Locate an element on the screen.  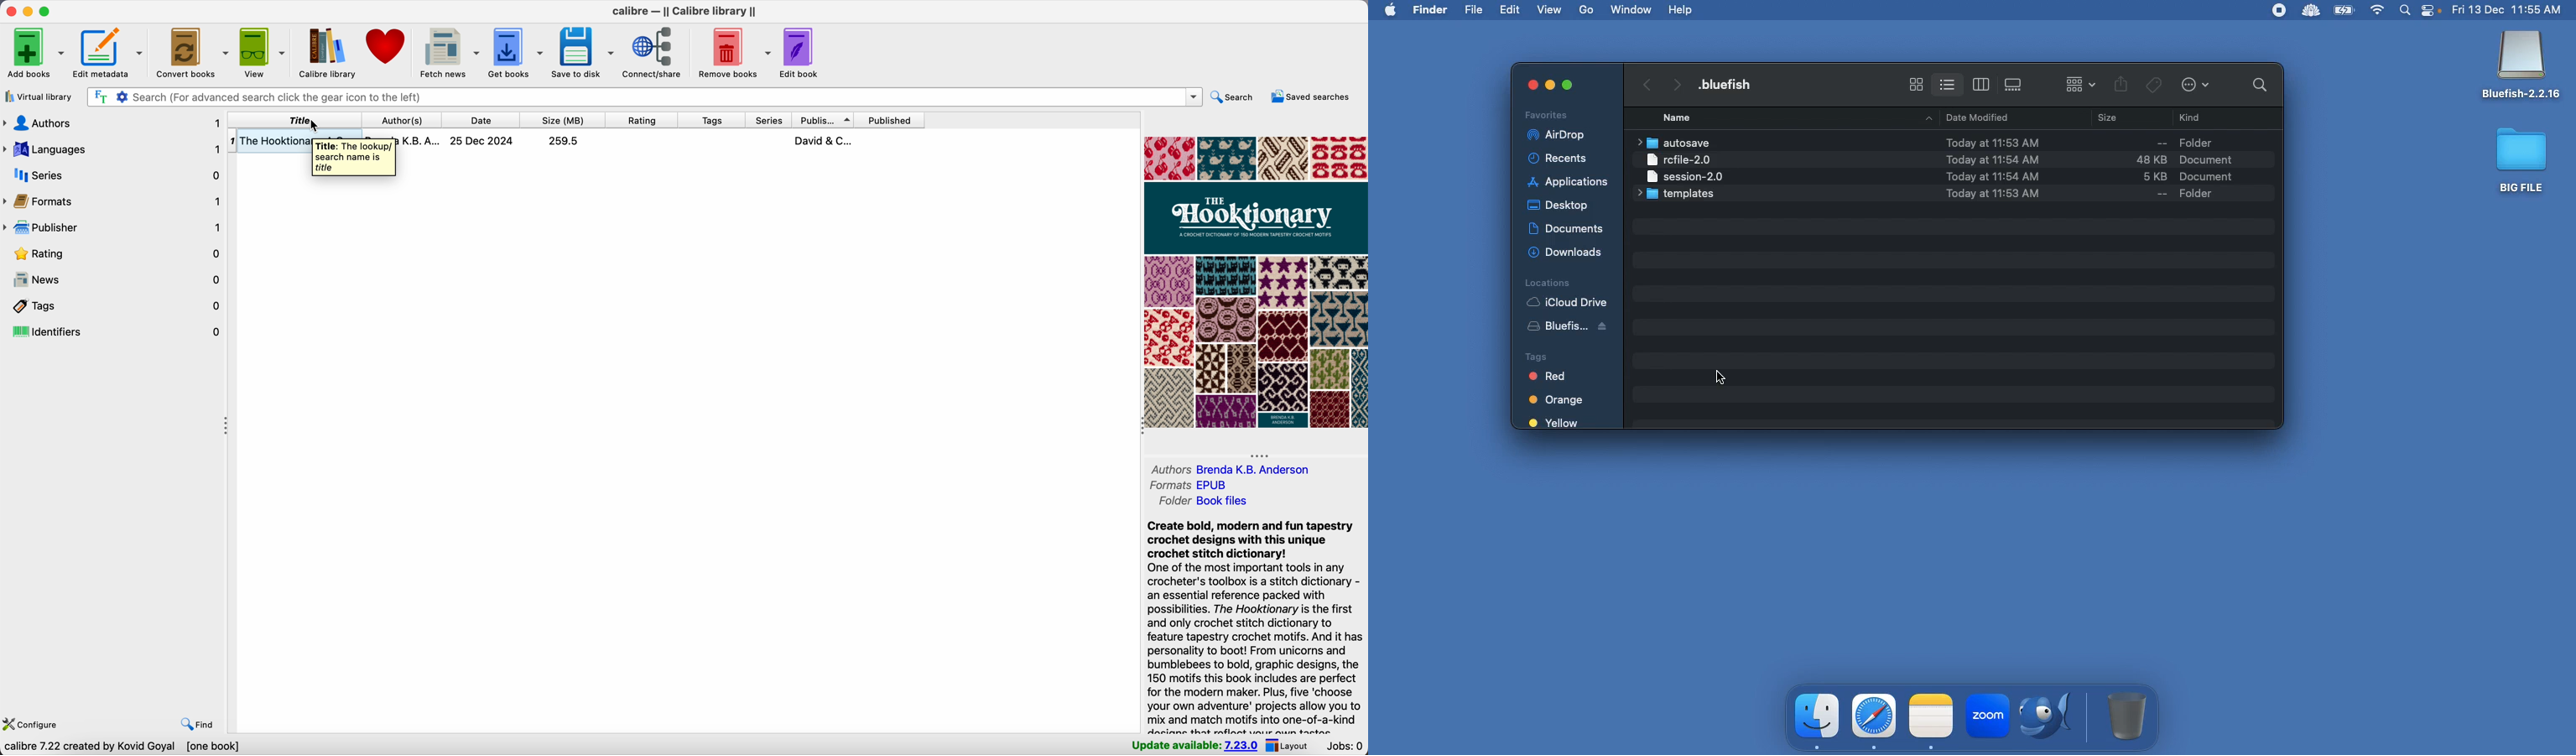
series is located at coordinates (770, 119).